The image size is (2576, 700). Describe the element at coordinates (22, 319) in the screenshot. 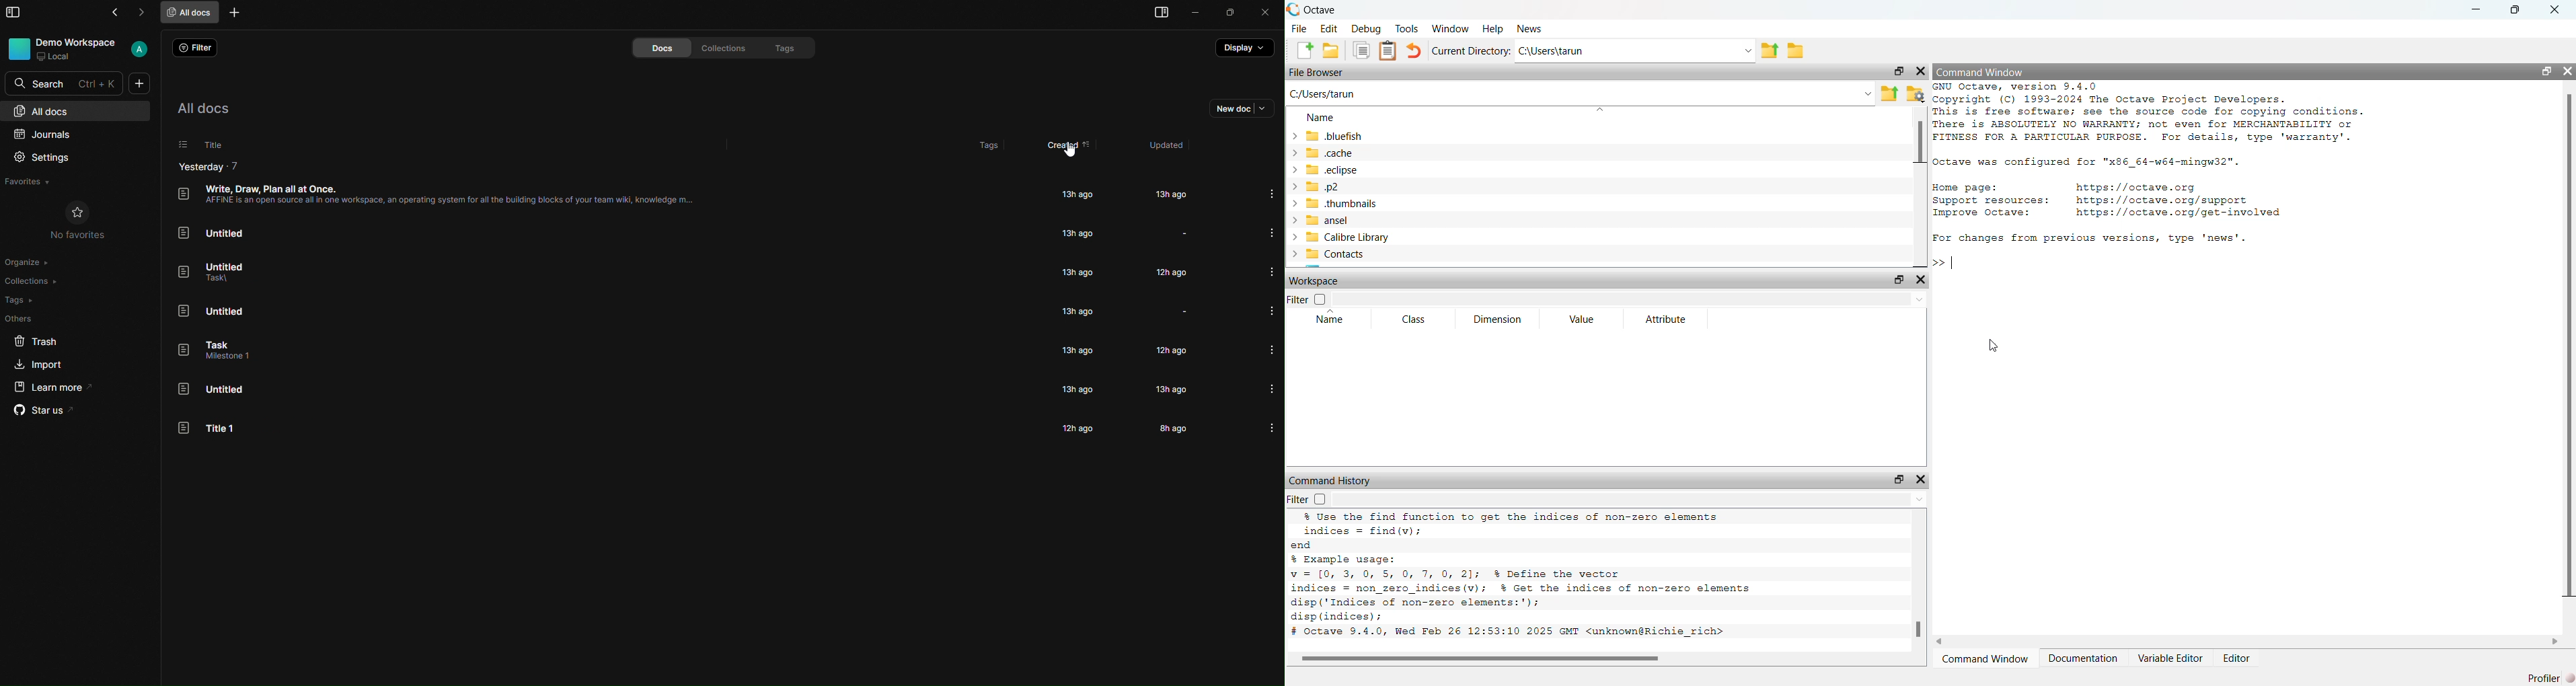

I see `others` at that location.